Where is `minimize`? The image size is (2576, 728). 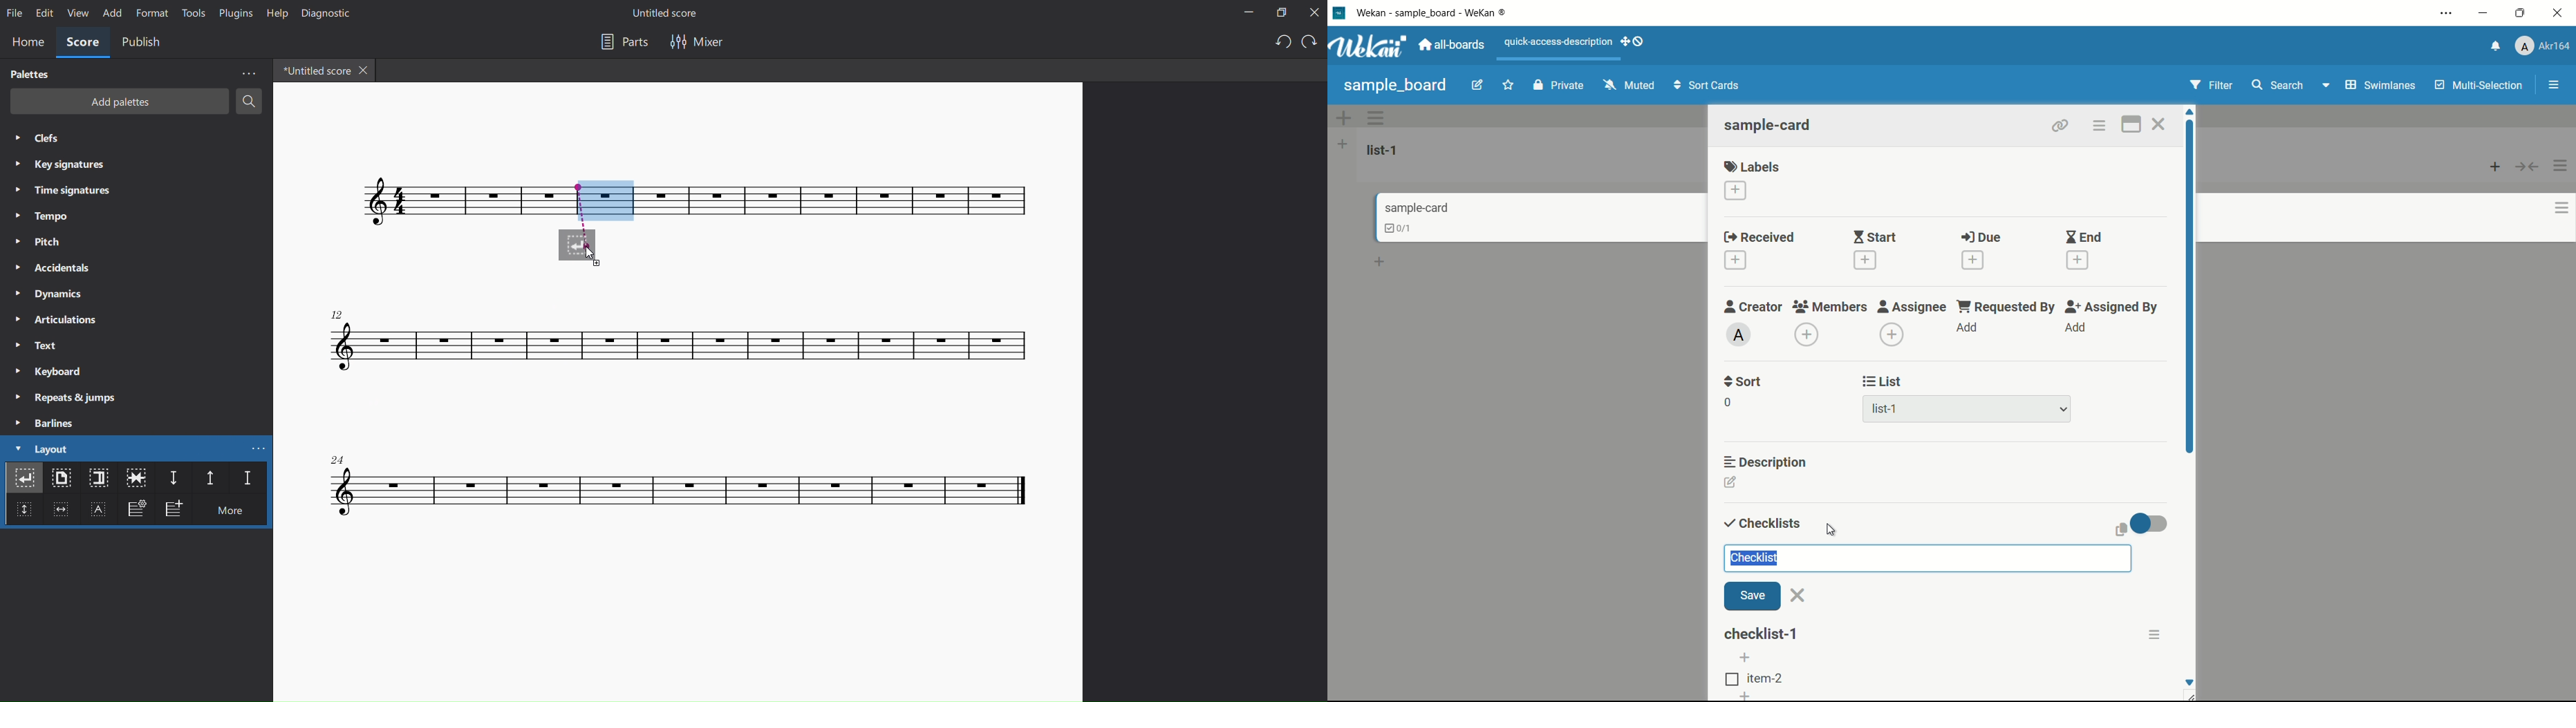
minimize is located at coordinates (1241, 13).